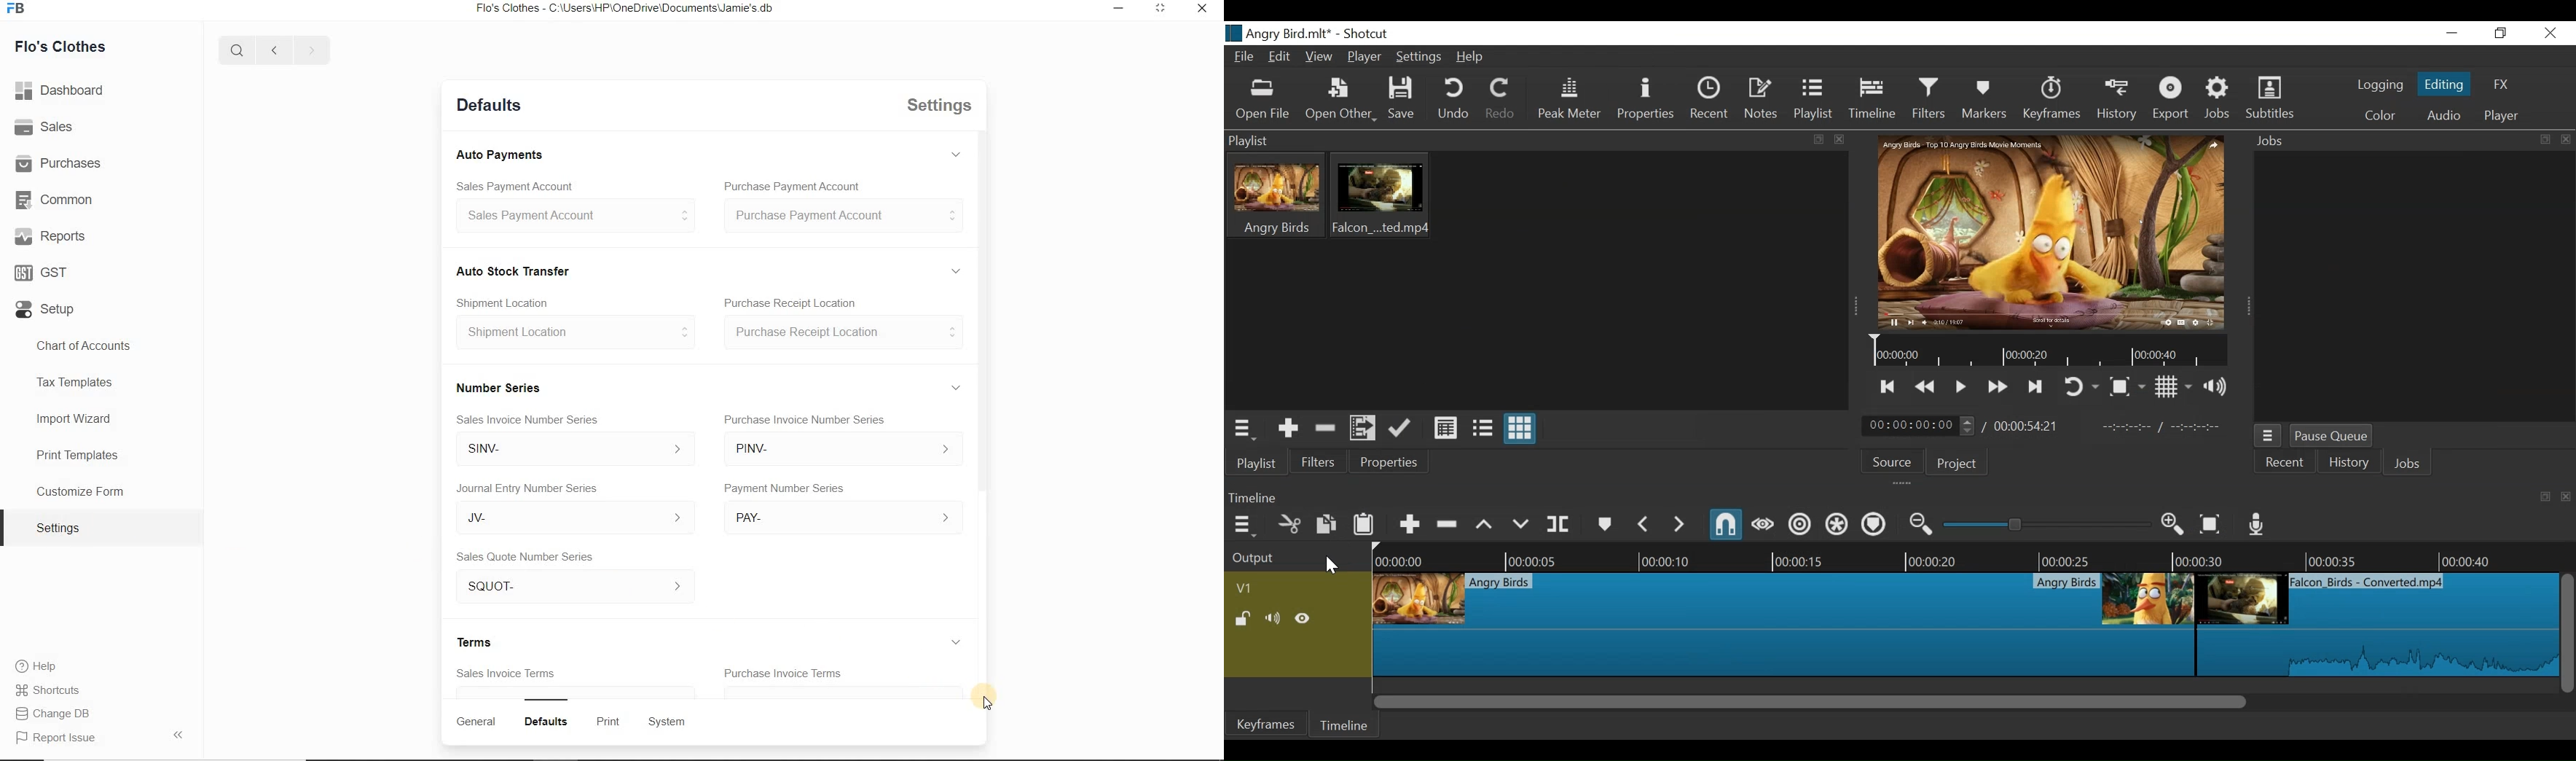 This screenshot has width=2576, height=784. I want to click on History, so click(2351, 462).